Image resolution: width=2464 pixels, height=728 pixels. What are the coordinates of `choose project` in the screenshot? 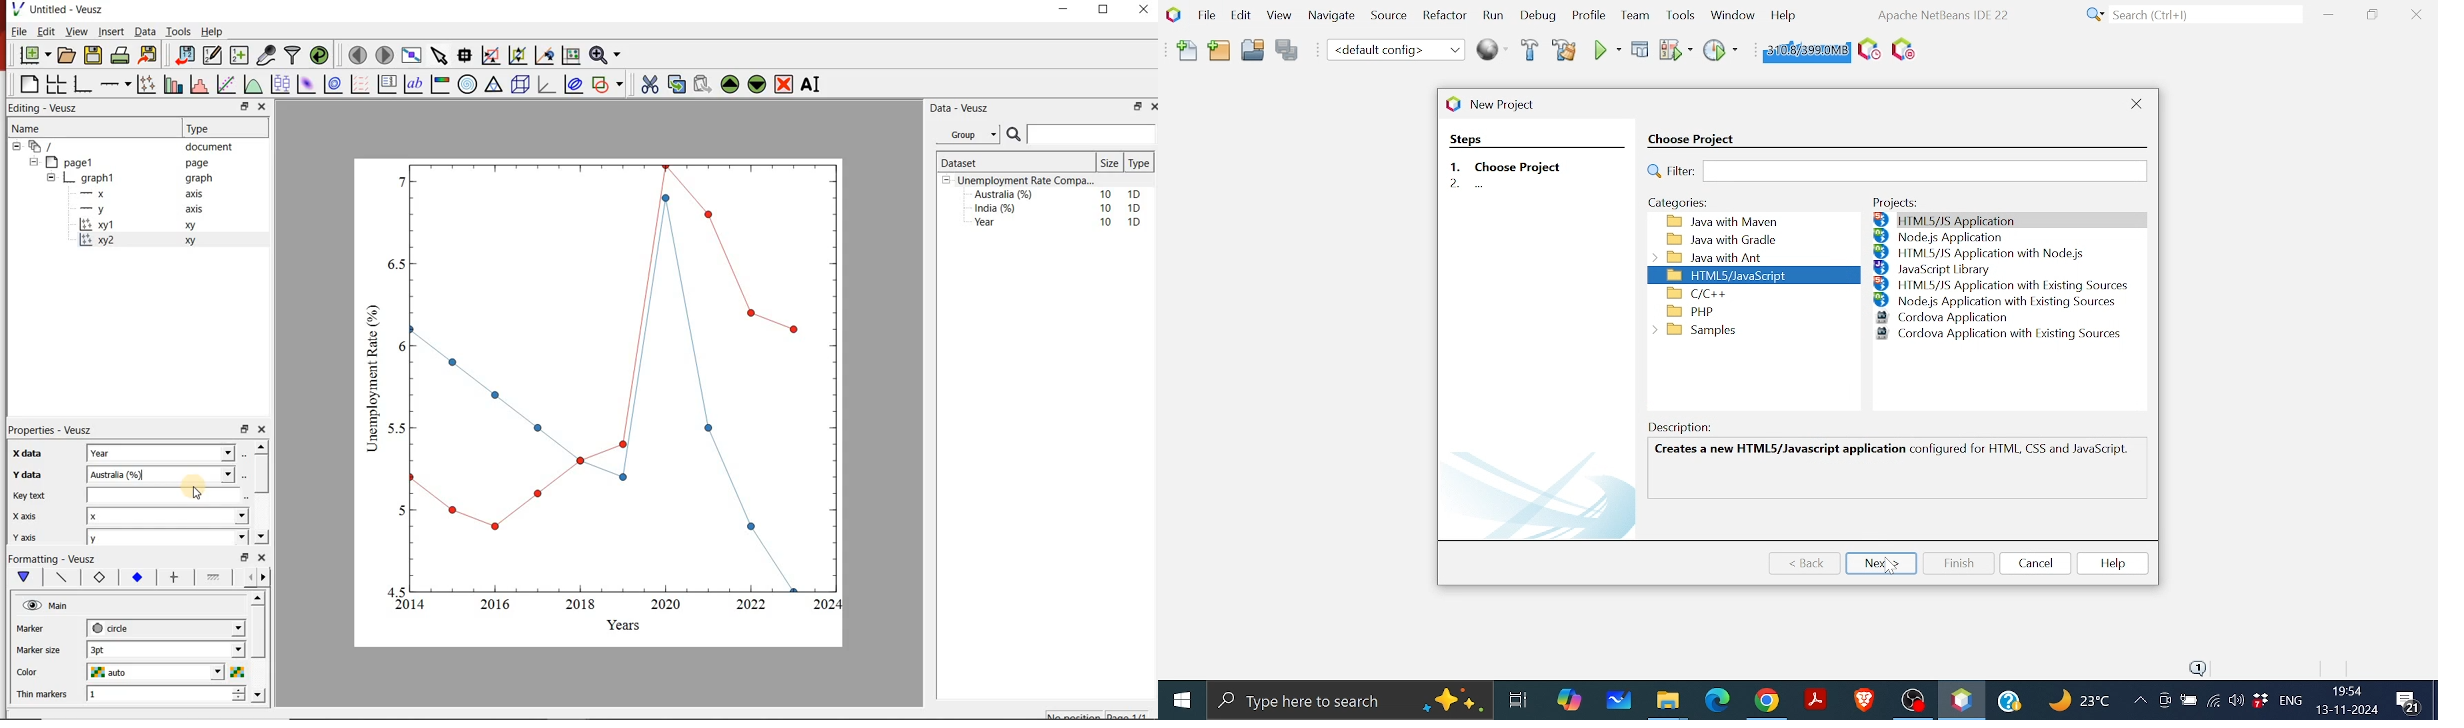 It's located at (1686, 139).